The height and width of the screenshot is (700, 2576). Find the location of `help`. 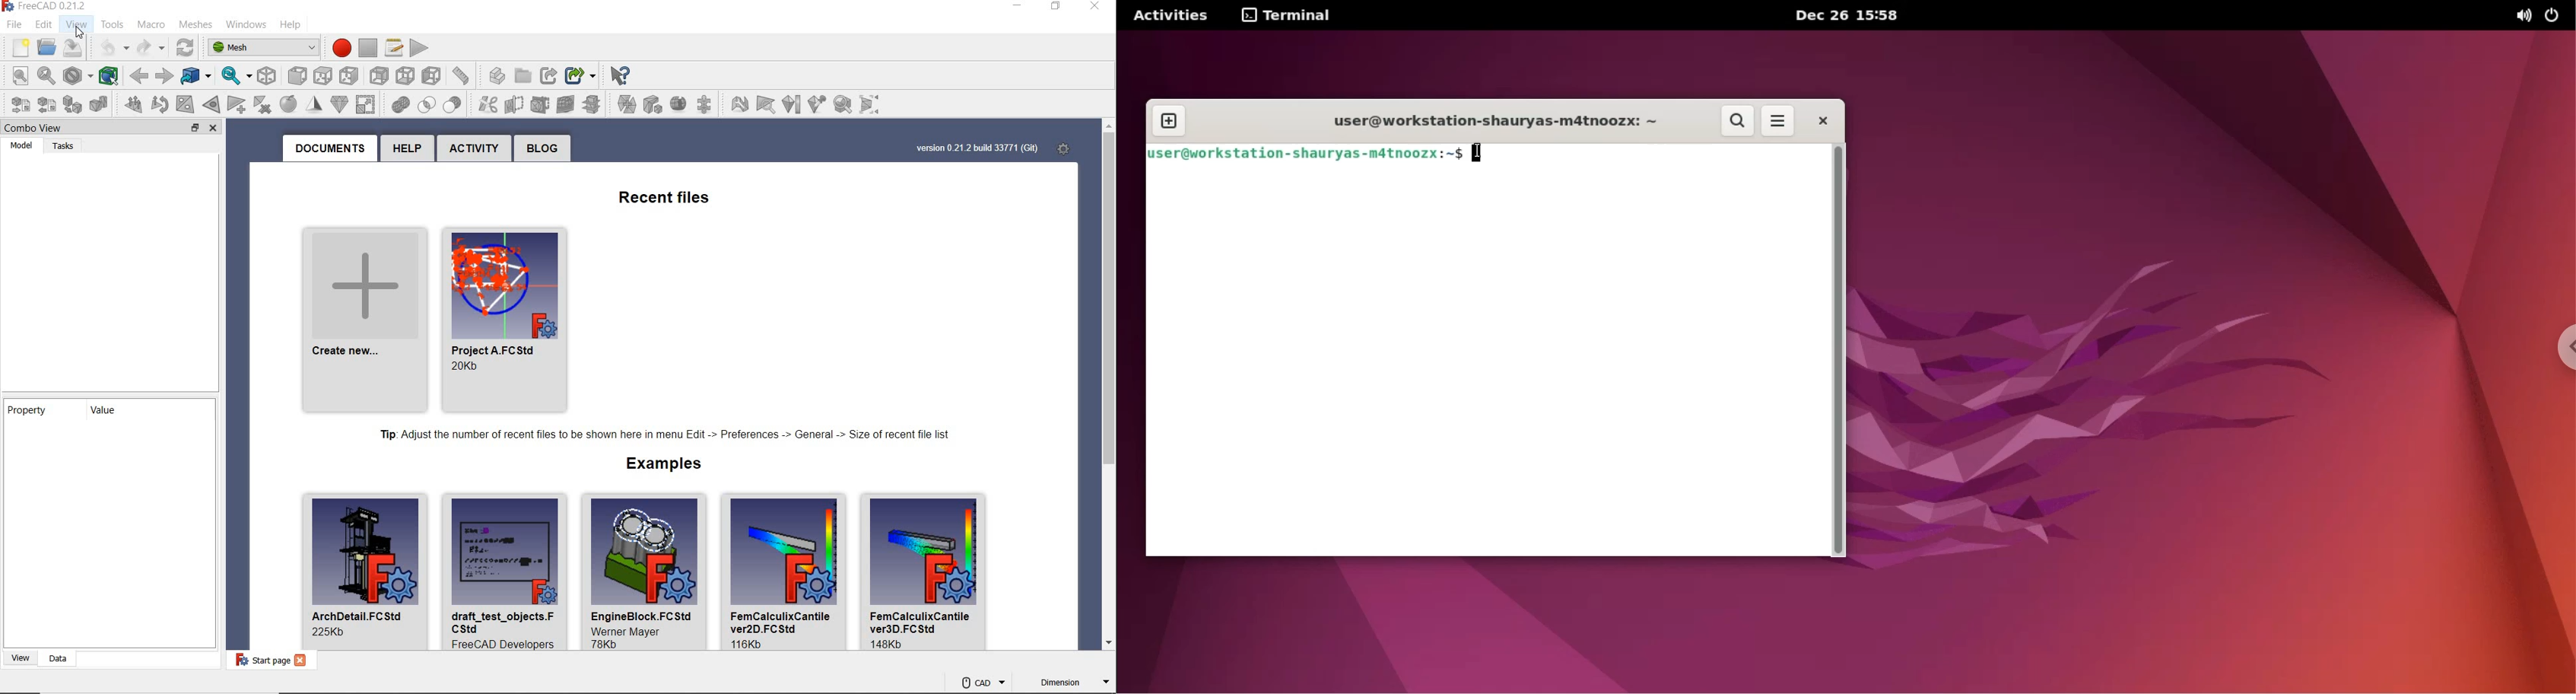

help is located at coordinates (406, 150).